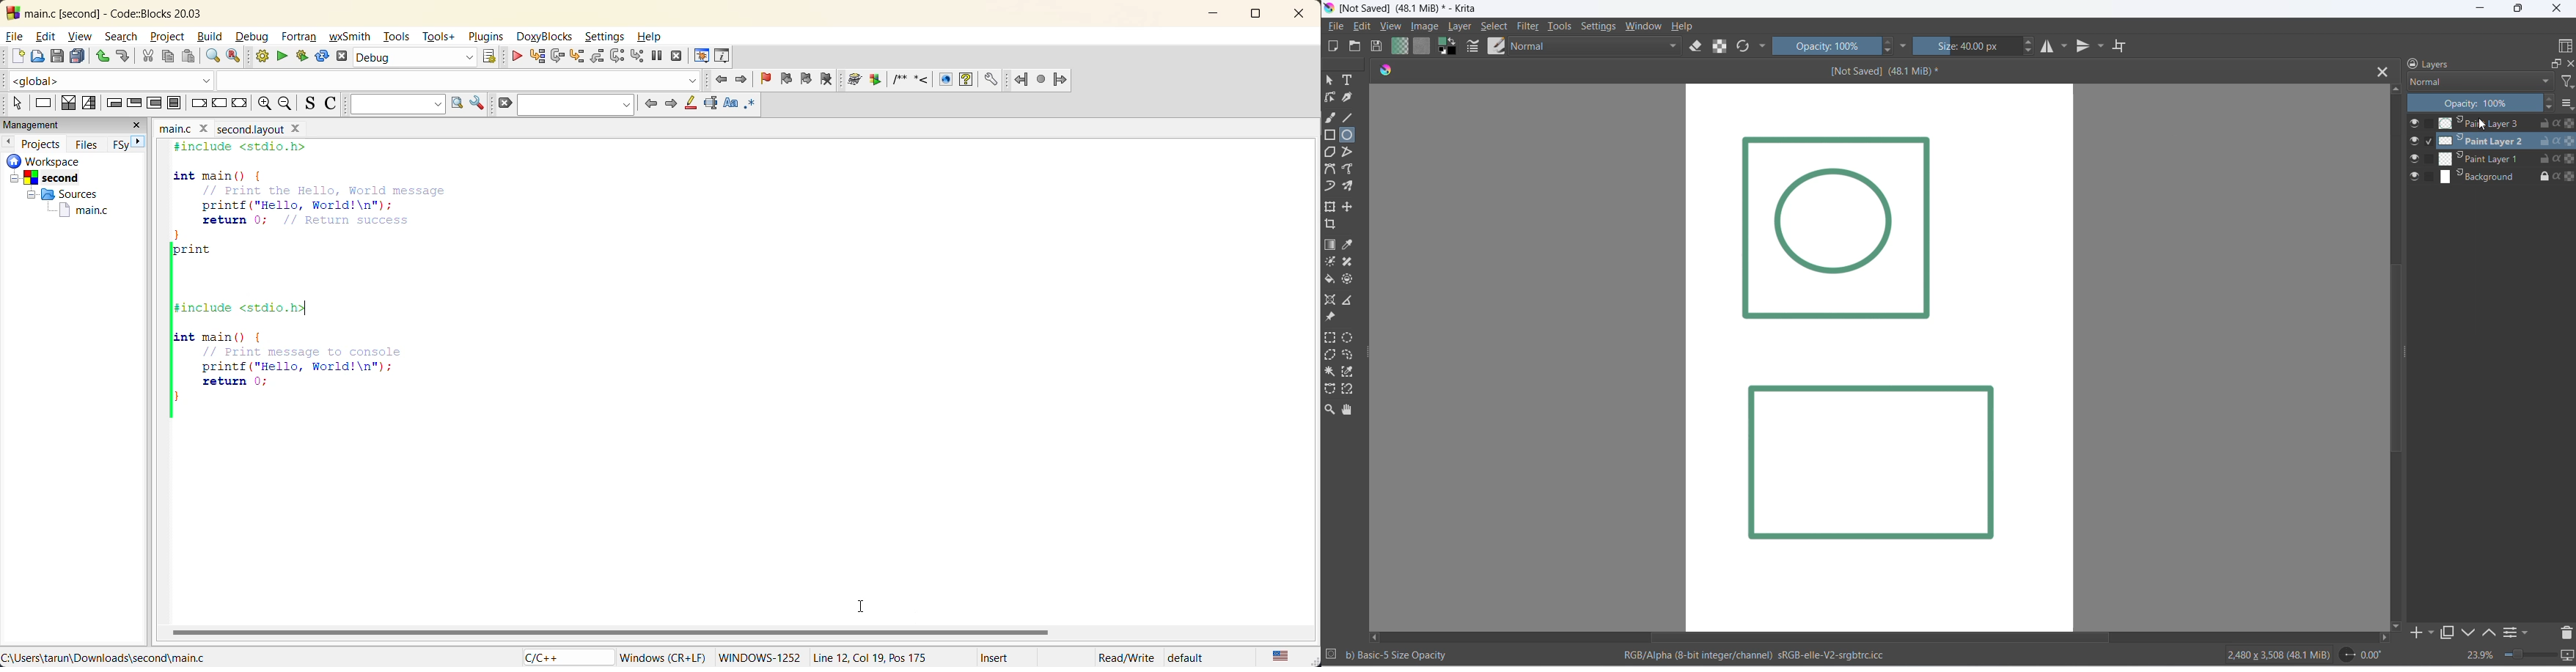 The image size is (2576, 672). Describe the element at coordinates (485, 56) in the screenshot. I see `show select target dialog` at that location.